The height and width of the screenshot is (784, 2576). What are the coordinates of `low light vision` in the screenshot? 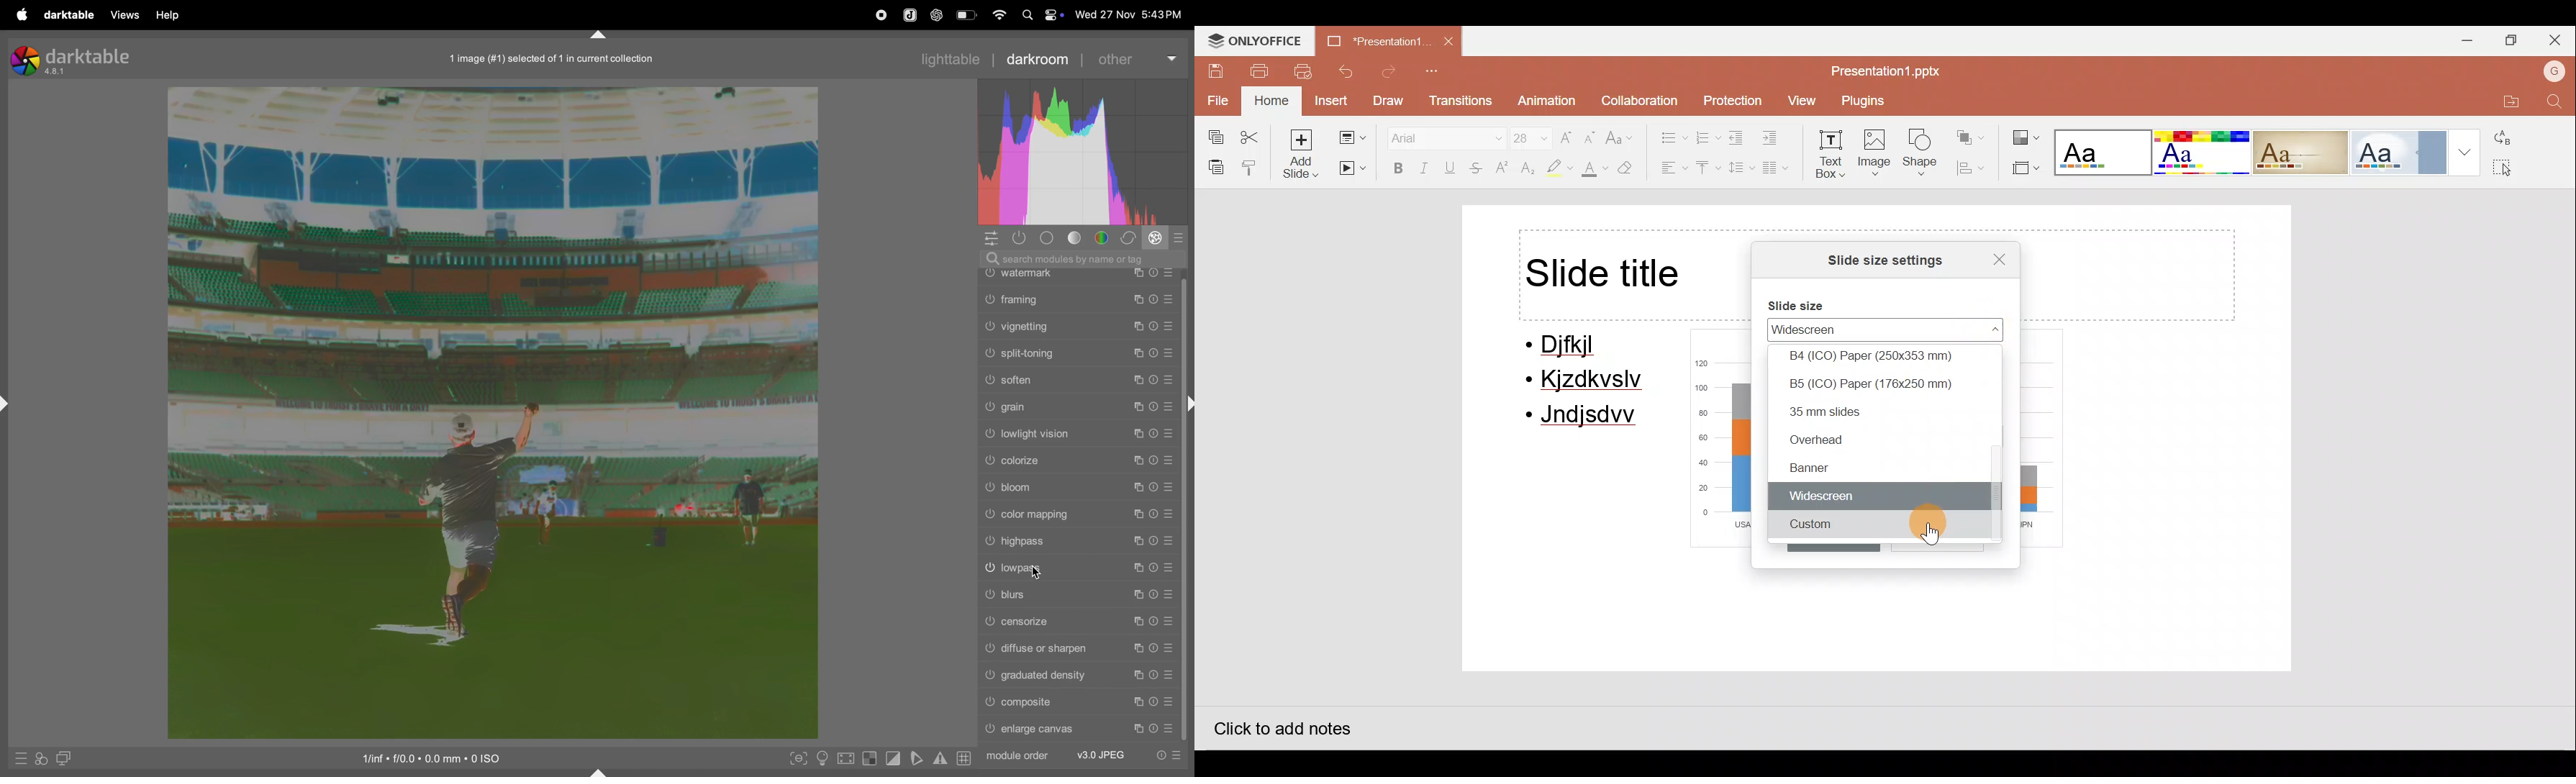 It's located at (1079, 434).